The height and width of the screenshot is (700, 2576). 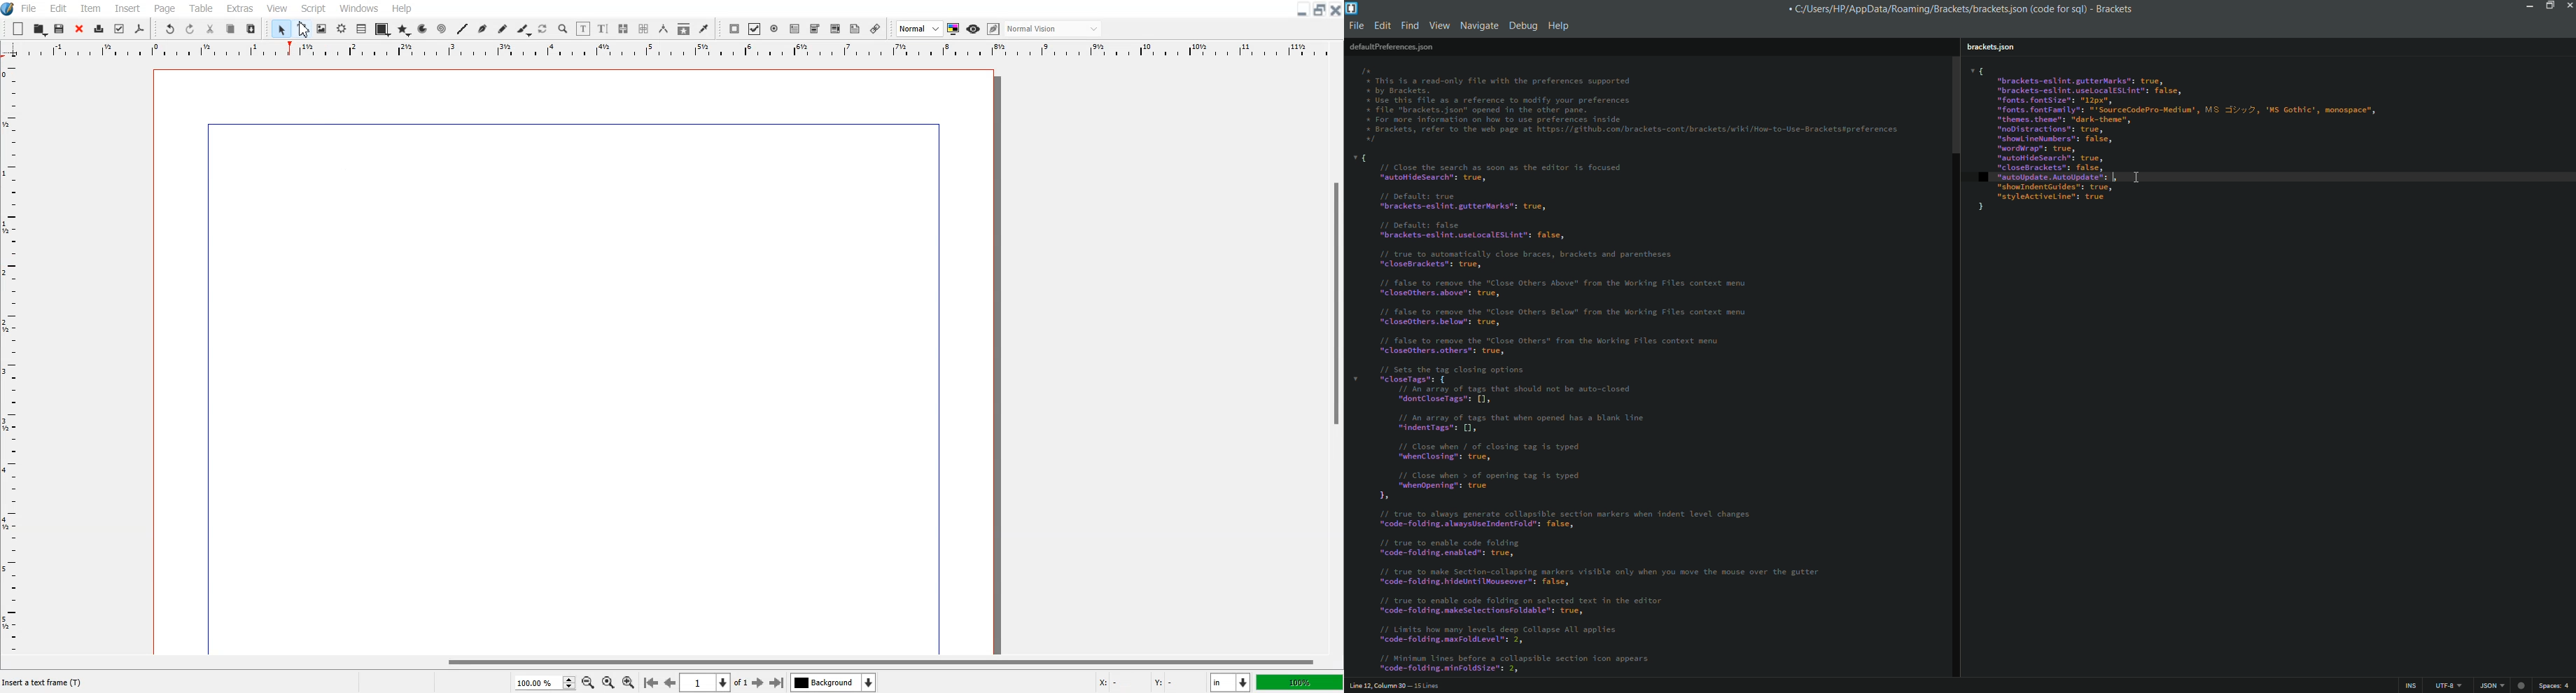 What do you see at coordinates (563, 28) in the screenshot?
I see `Zoom In or Out` at bounding box center [563, 28].